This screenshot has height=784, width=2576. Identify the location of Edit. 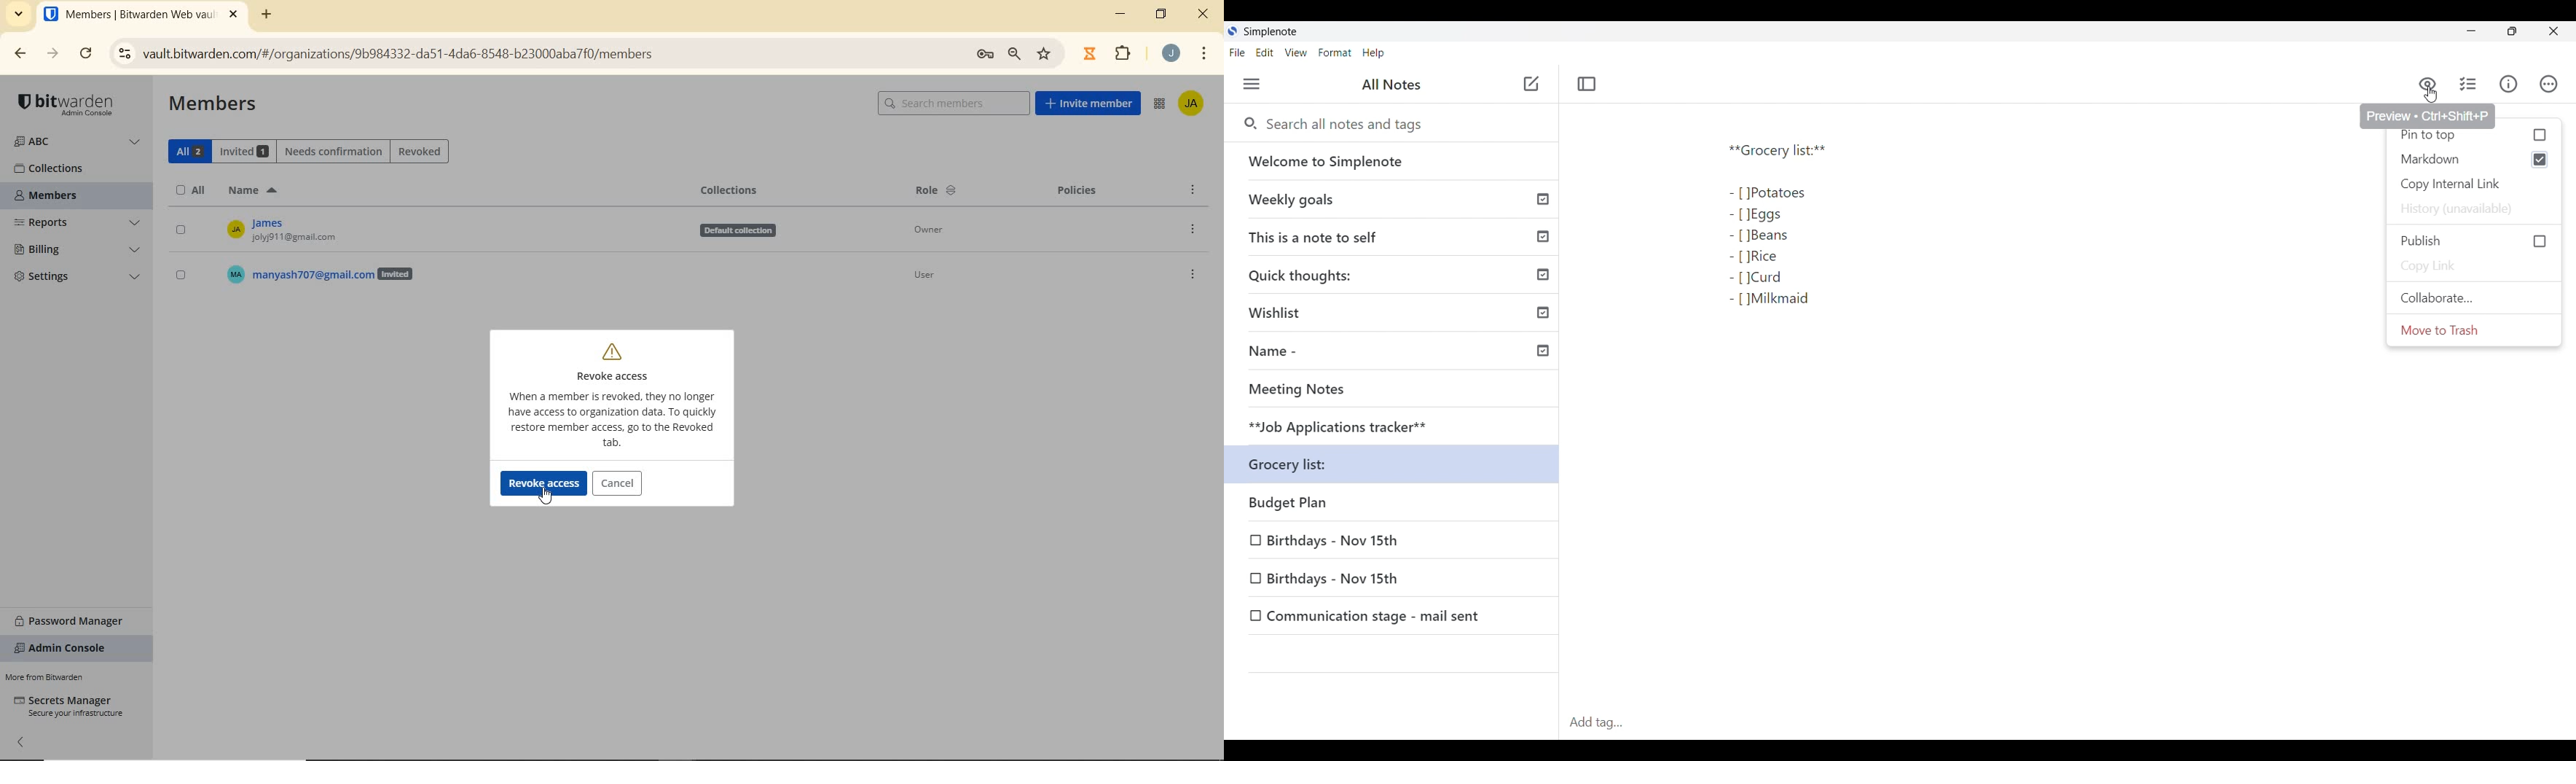
(1265, 53).